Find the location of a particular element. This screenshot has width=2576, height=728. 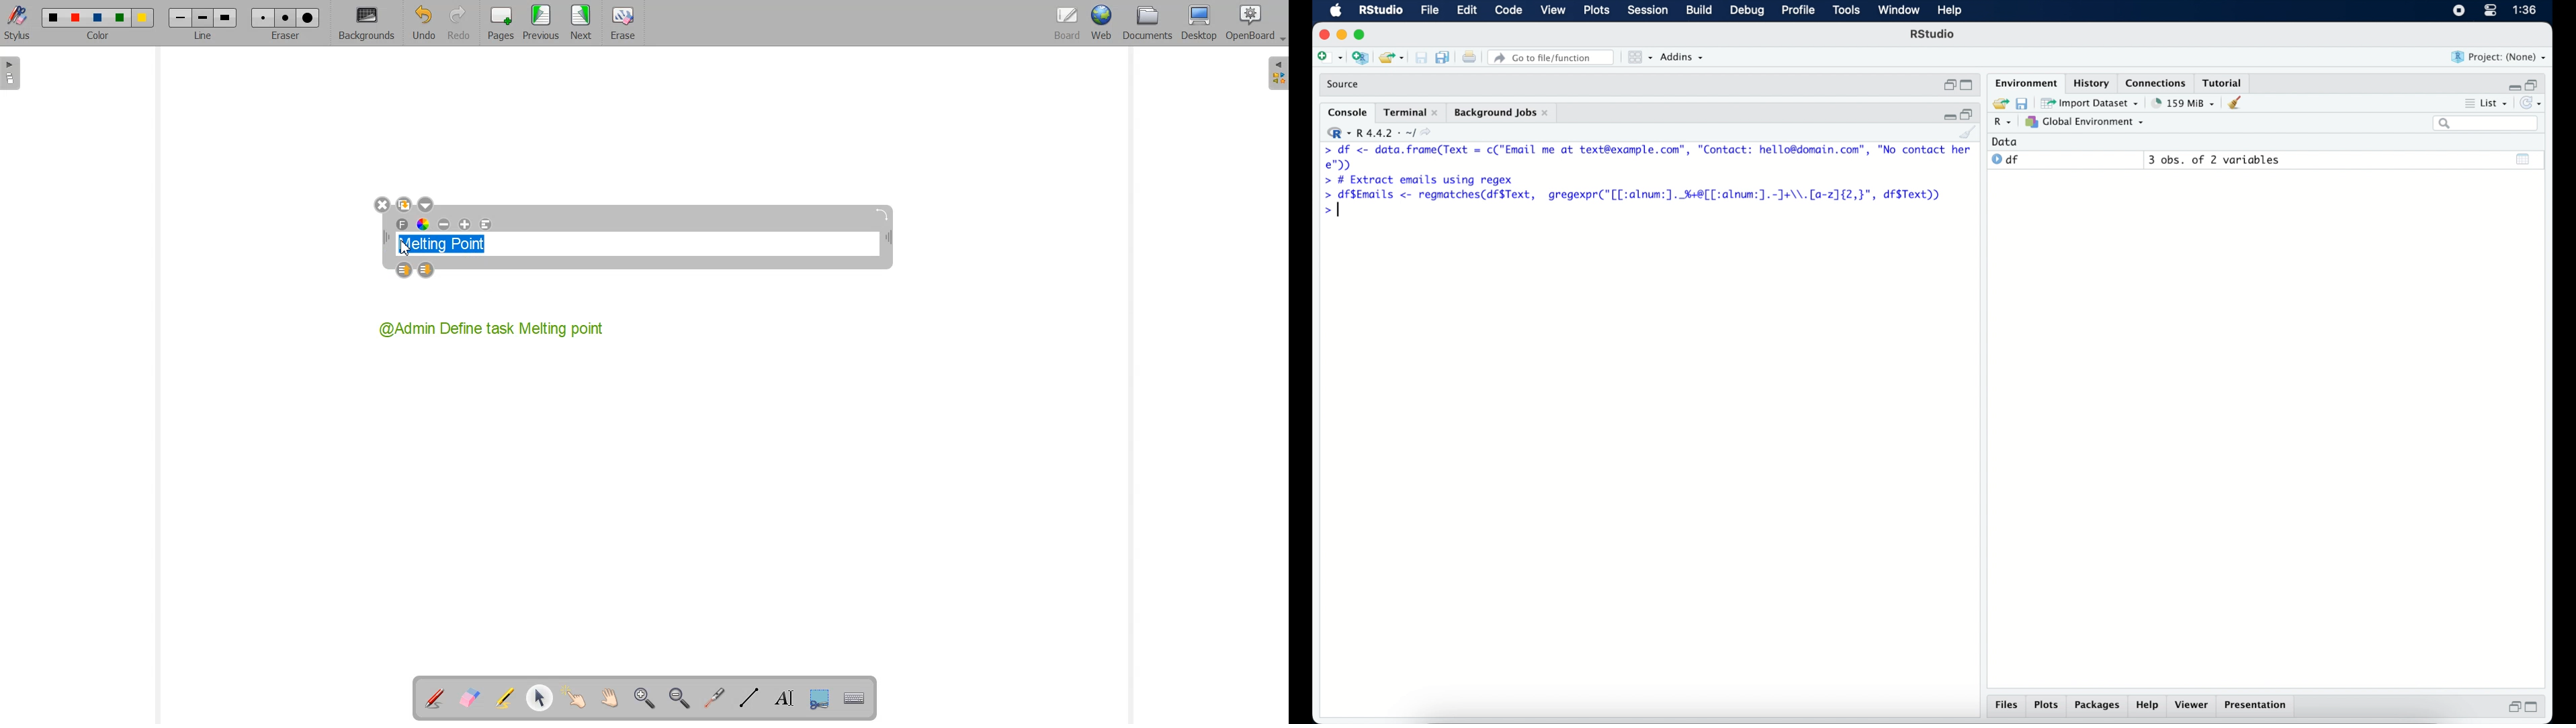

date is located at coordinates (2006, 141).